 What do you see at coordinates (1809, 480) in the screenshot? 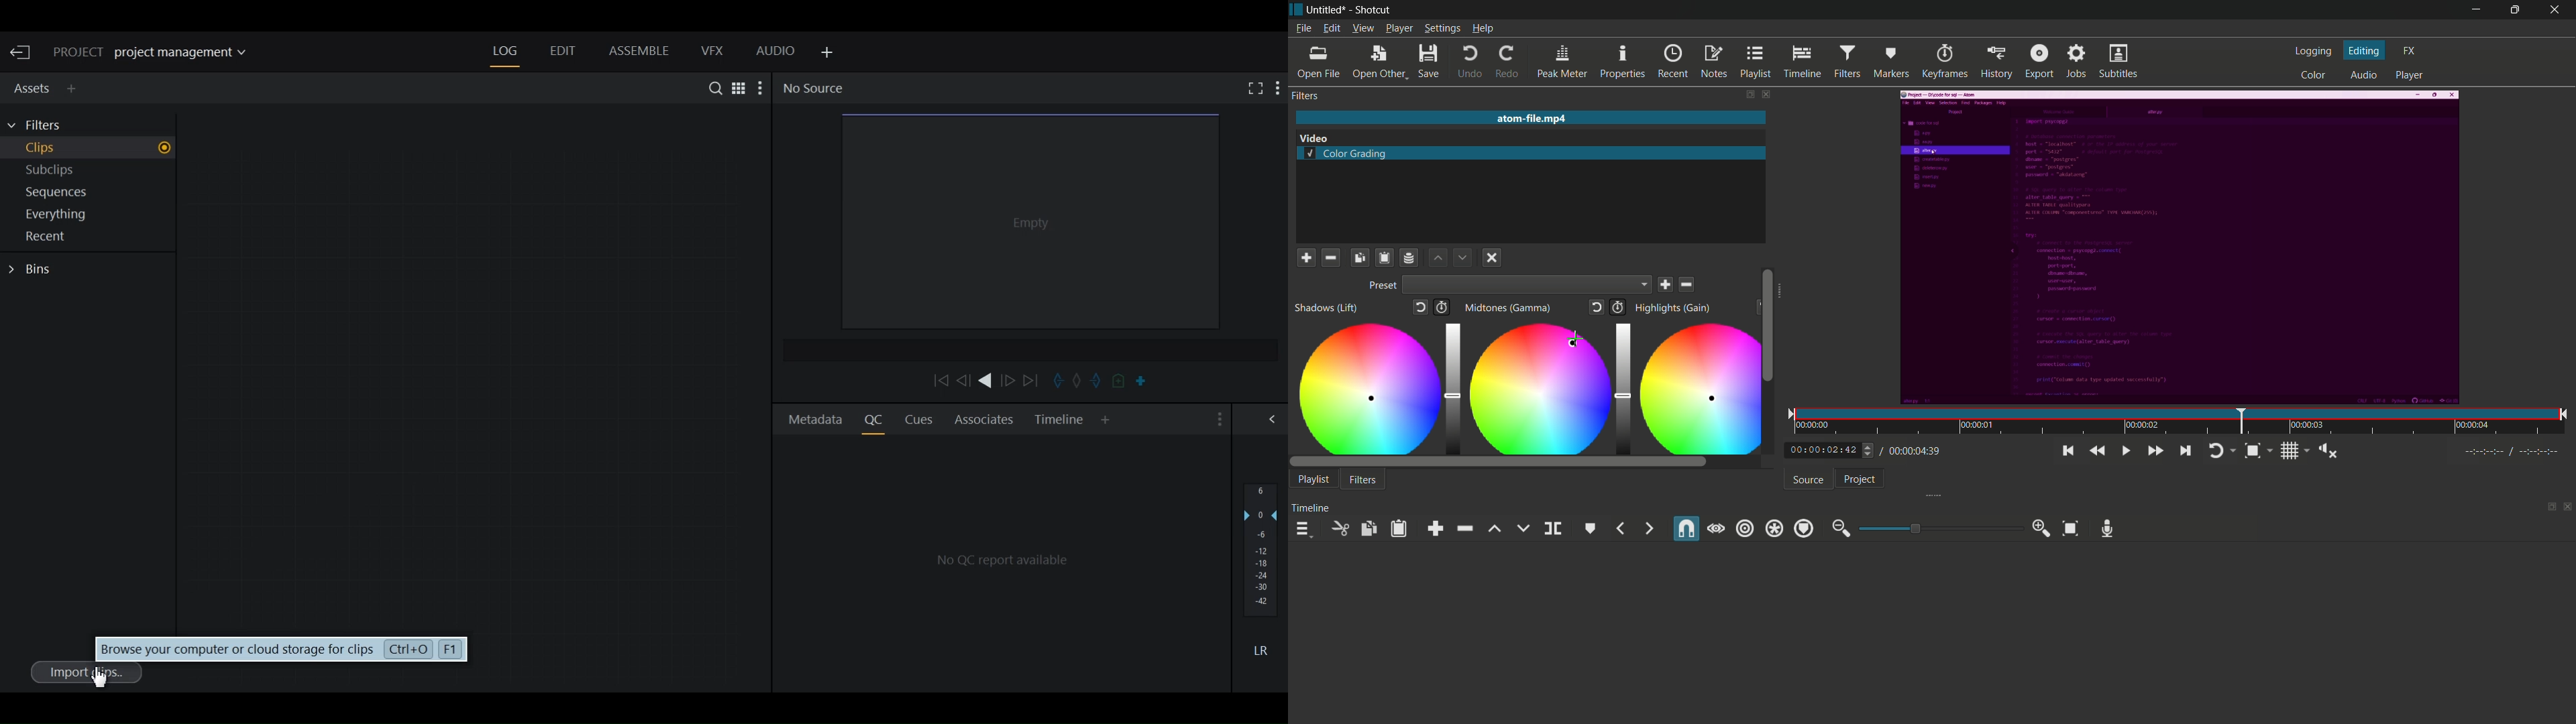
I see `source` at bounding box center [1809, 480].